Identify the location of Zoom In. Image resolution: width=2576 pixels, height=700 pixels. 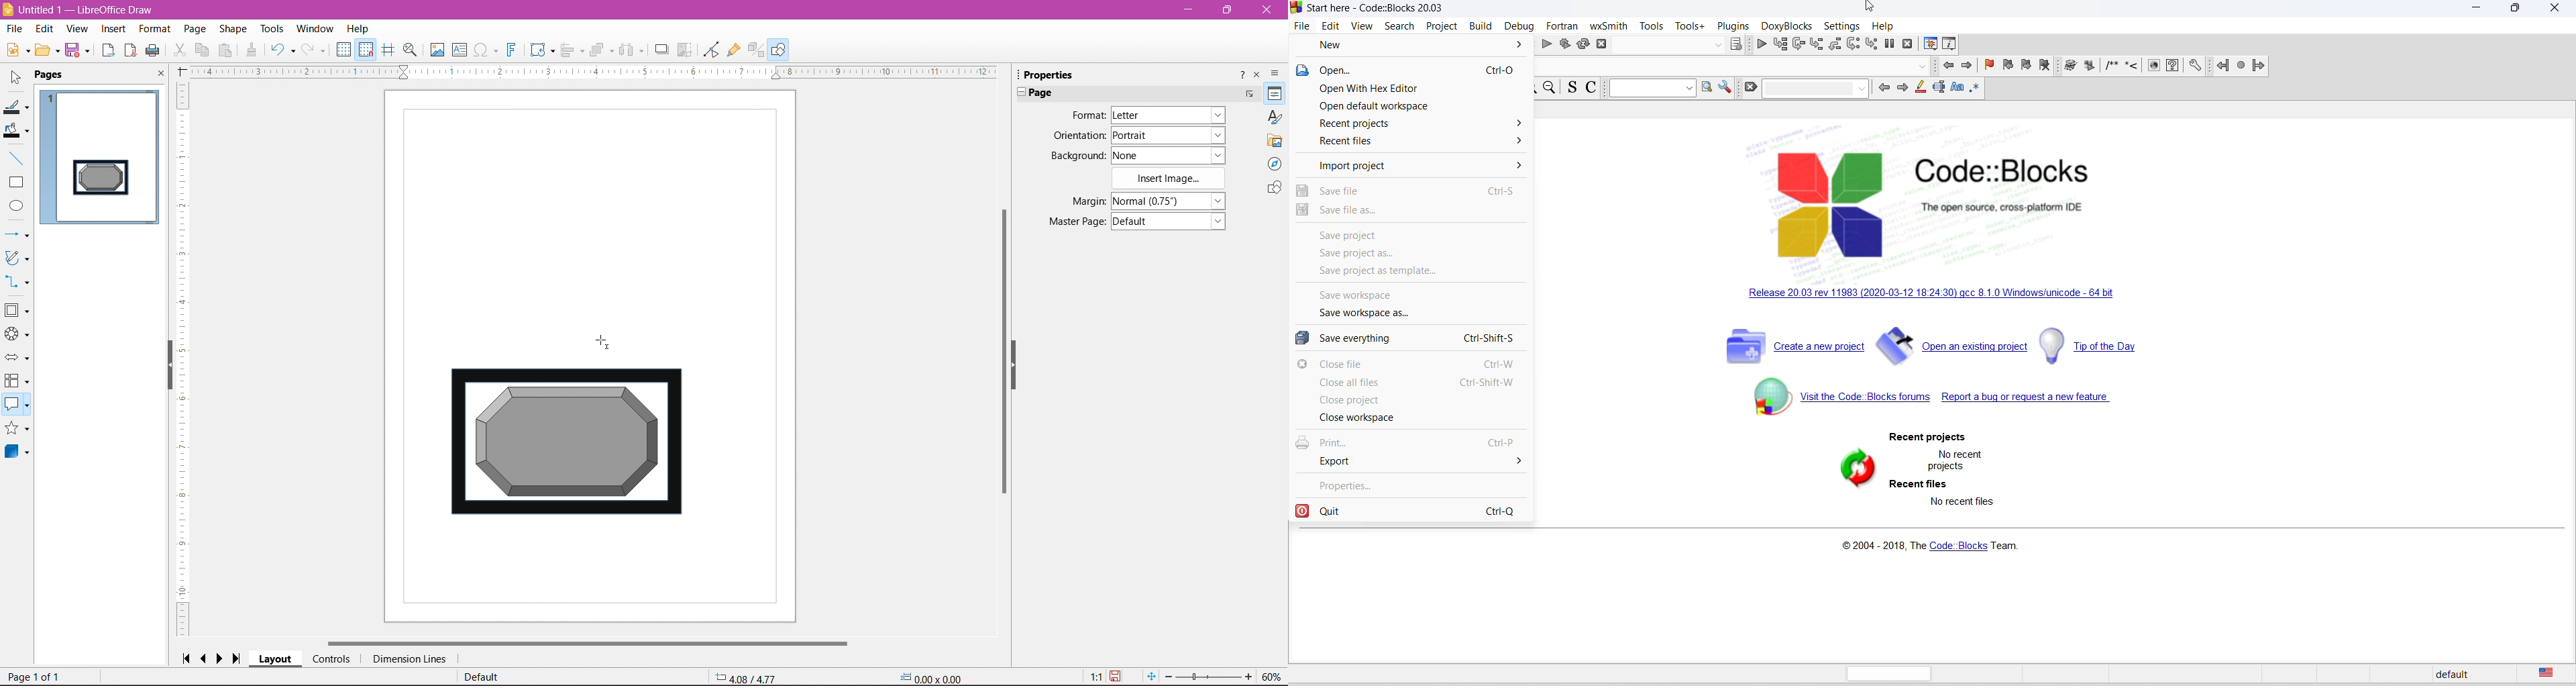
(1250, 677).